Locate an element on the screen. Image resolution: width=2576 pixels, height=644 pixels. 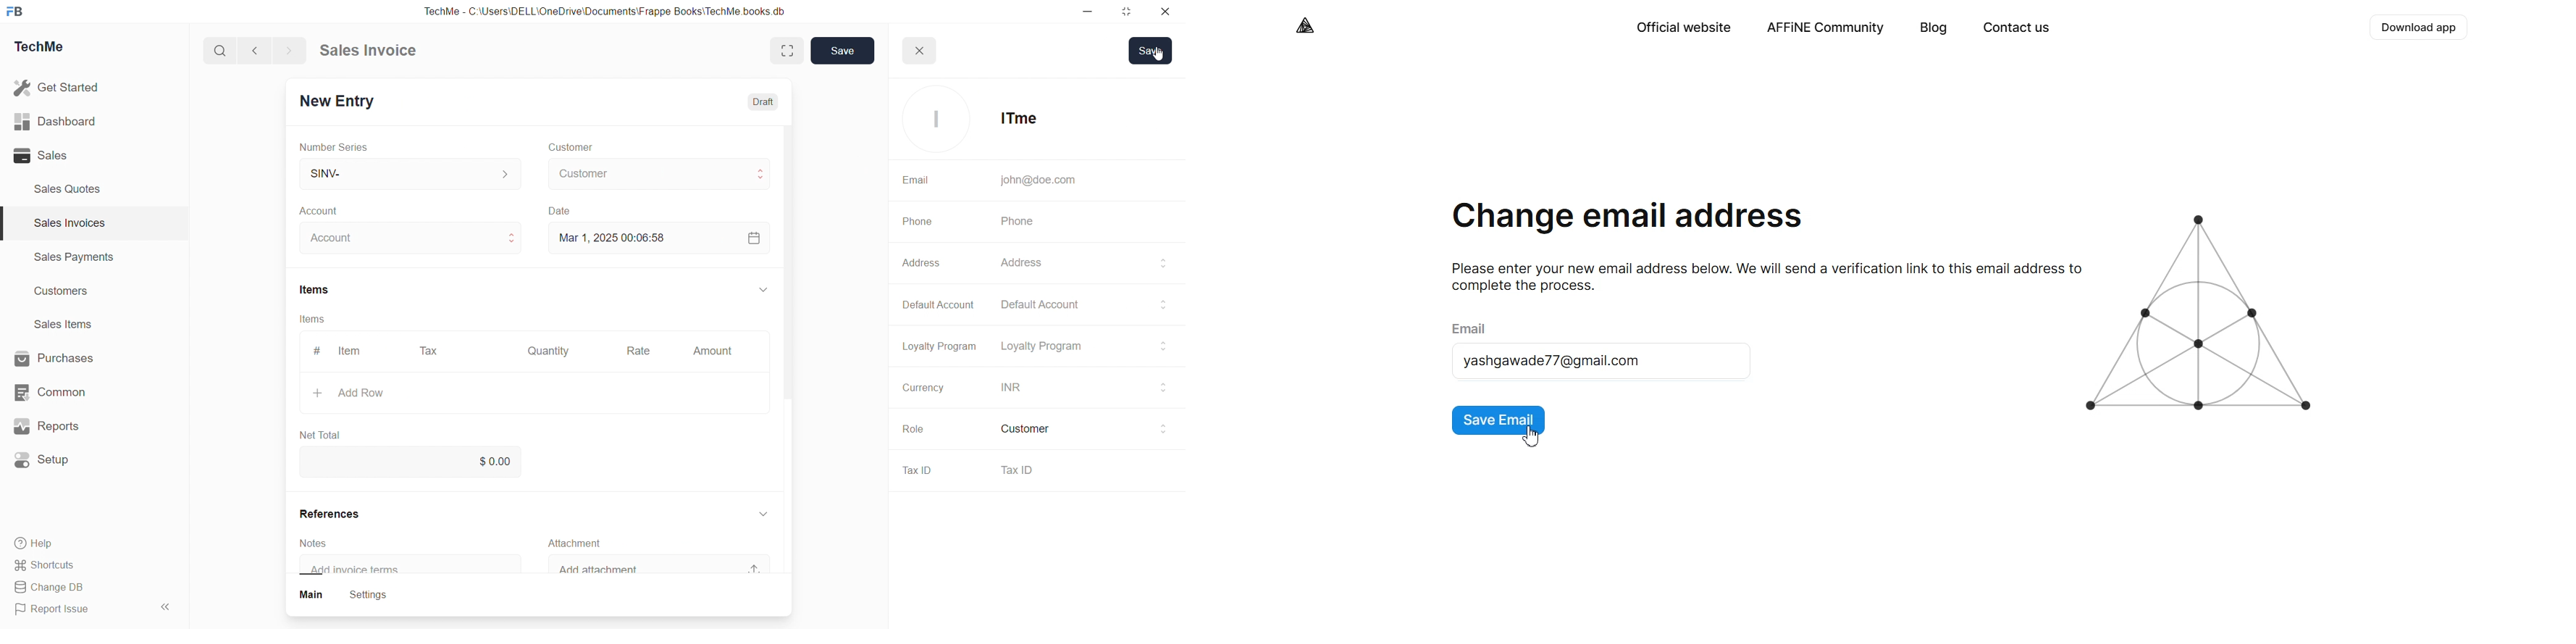
Dropdoe is located at coordinates (761, 513).